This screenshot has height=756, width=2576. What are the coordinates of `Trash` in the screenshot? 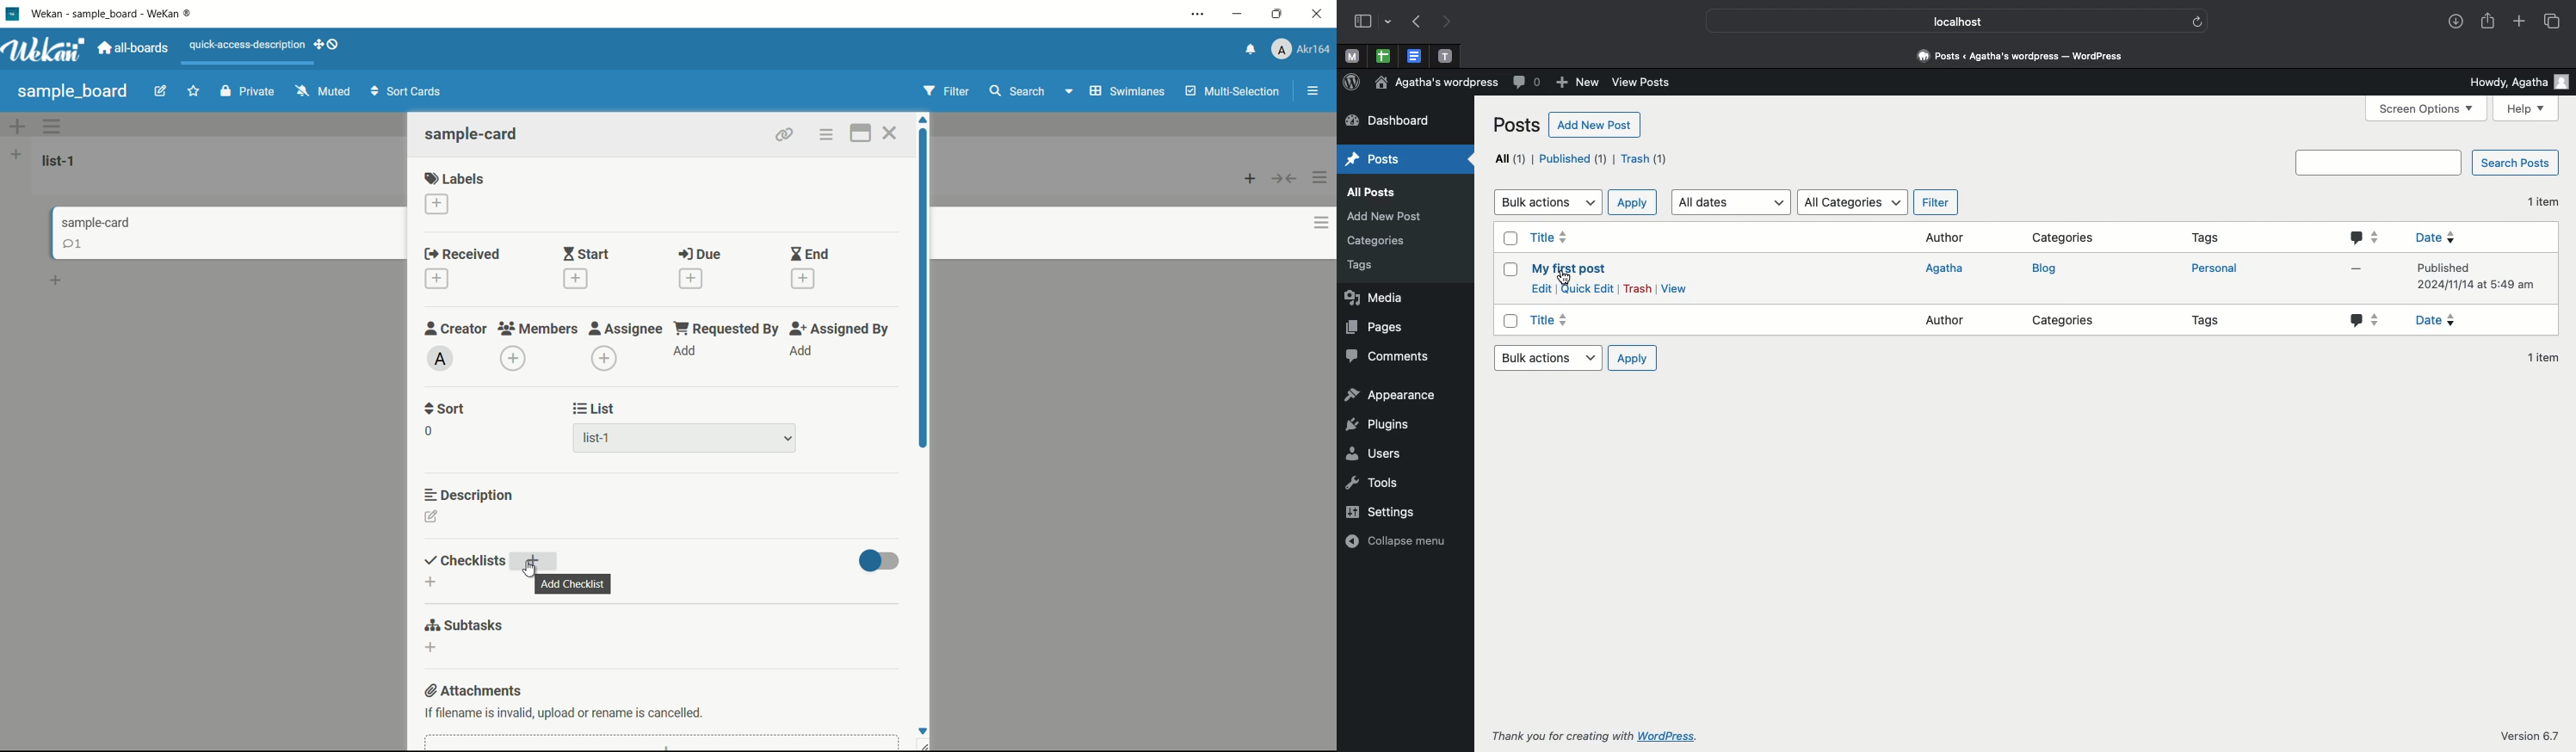 It's located at (1646, 159).